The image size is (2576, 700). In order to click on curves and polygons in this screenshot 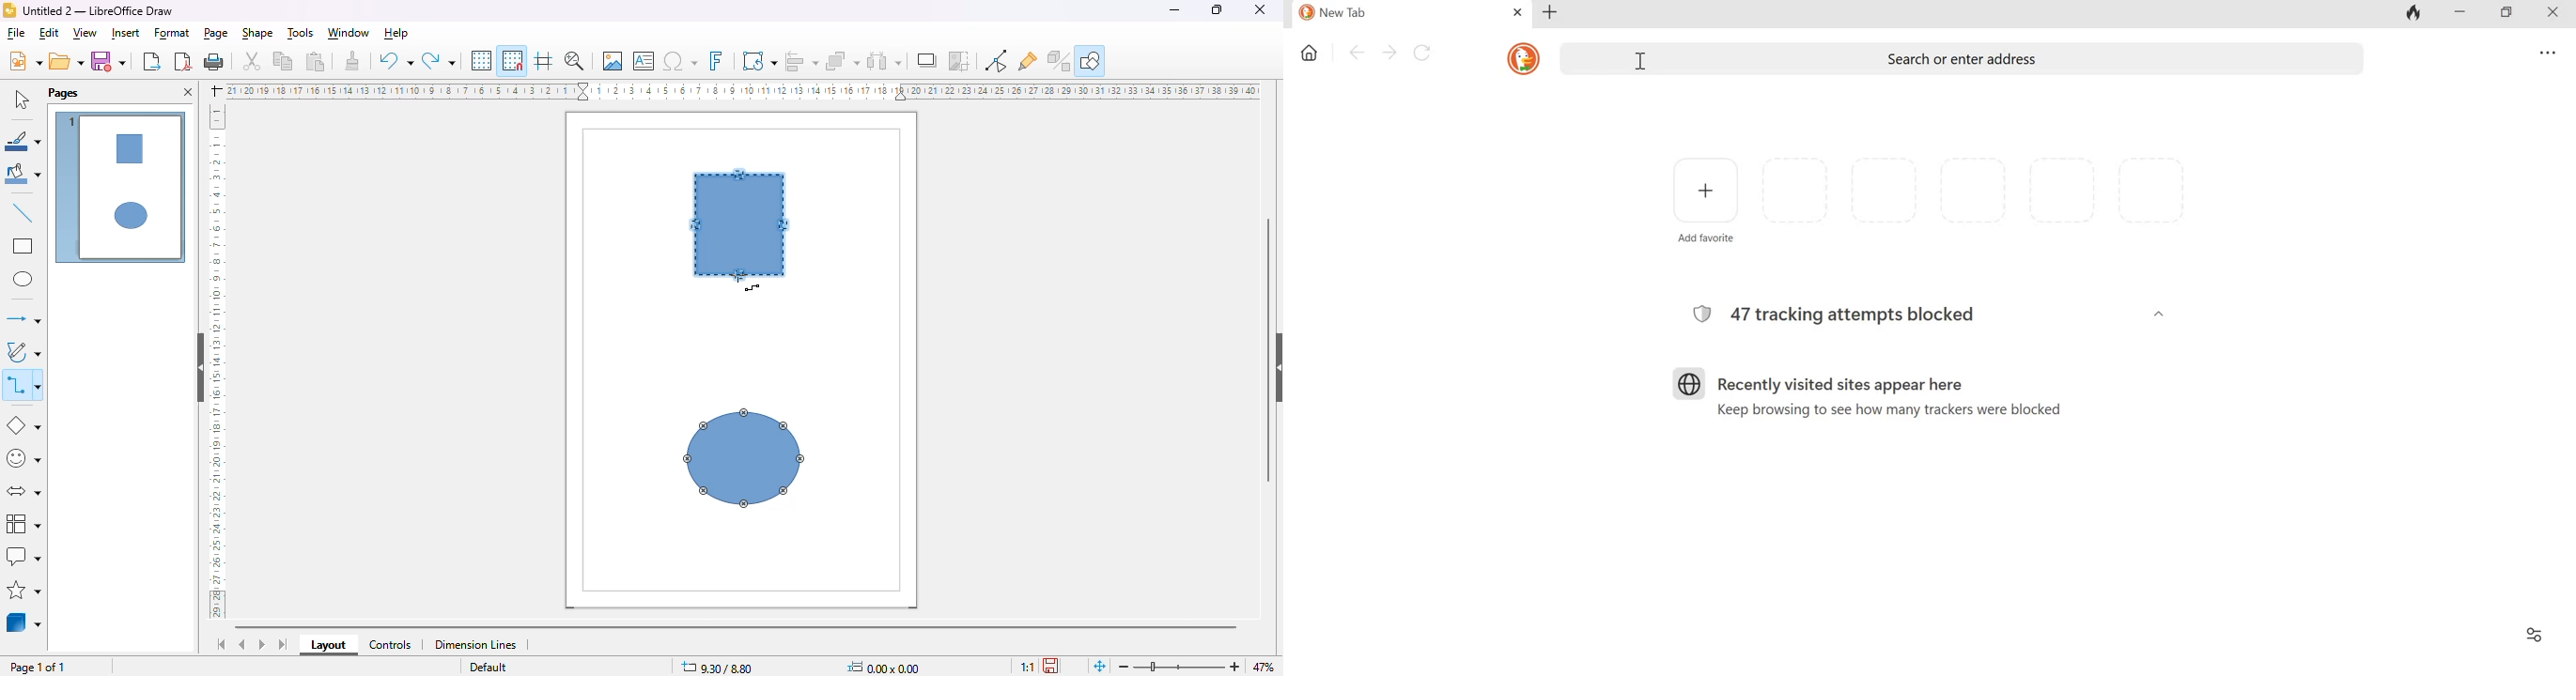, I will do `click(24, 353)`.